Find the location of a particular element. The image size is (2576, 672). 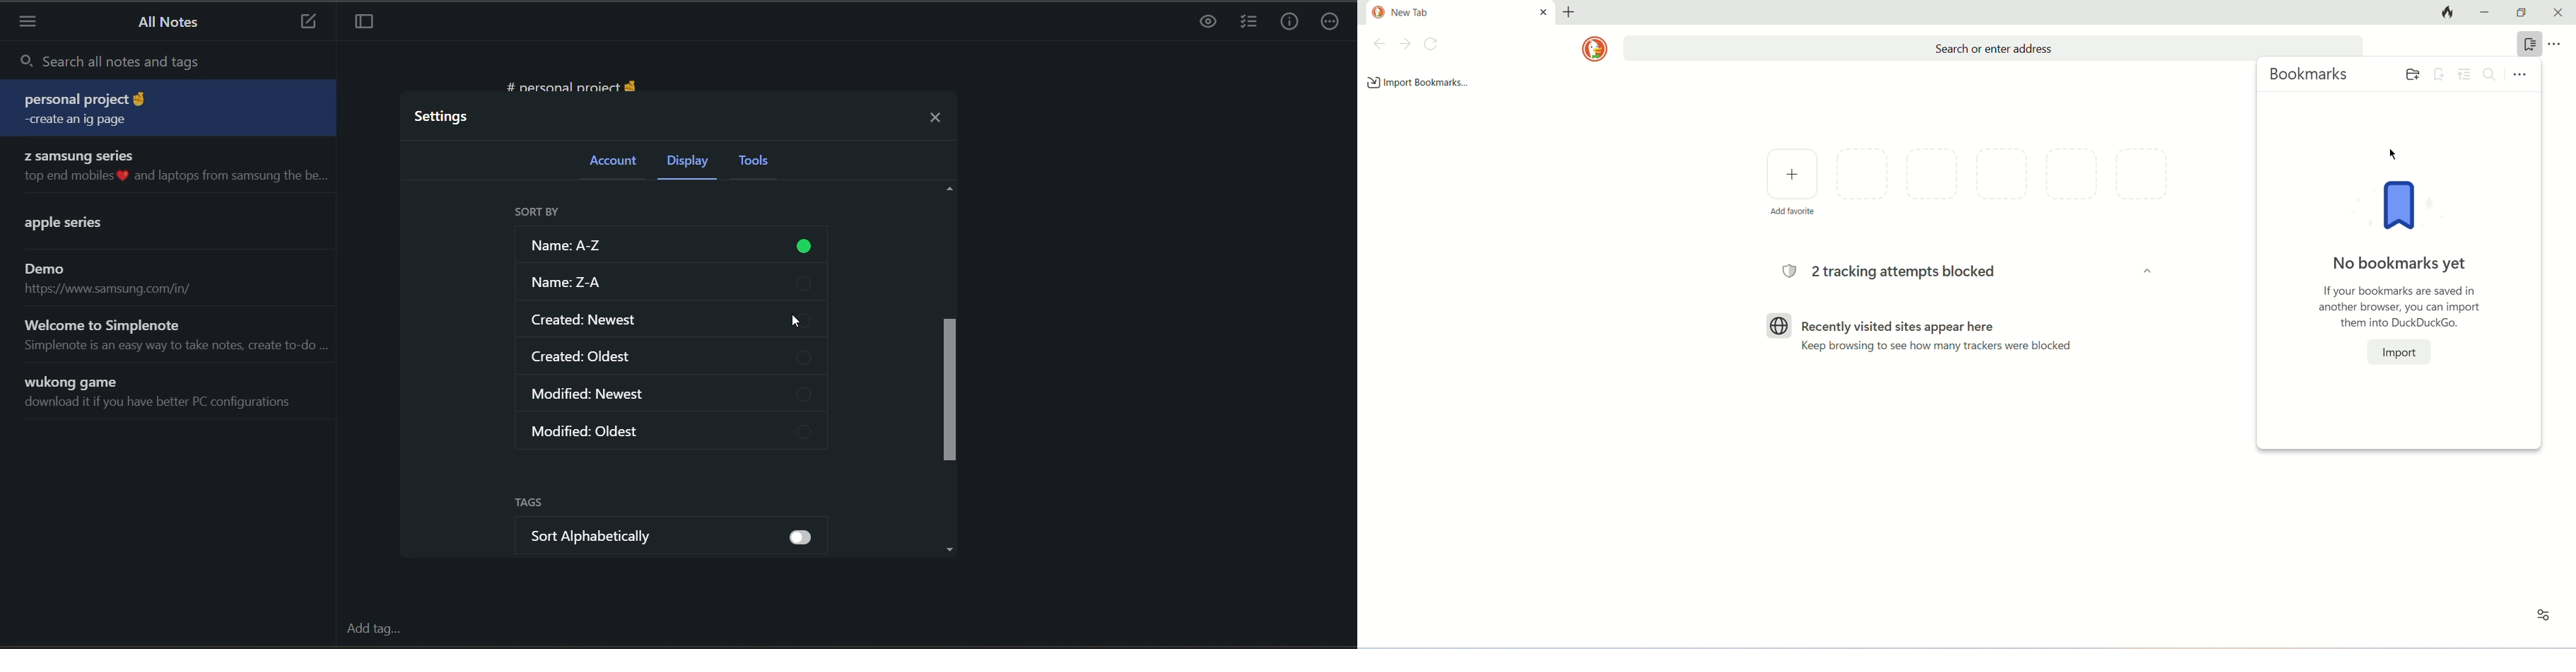

add bookmark is located at coordinates (2440, 73).